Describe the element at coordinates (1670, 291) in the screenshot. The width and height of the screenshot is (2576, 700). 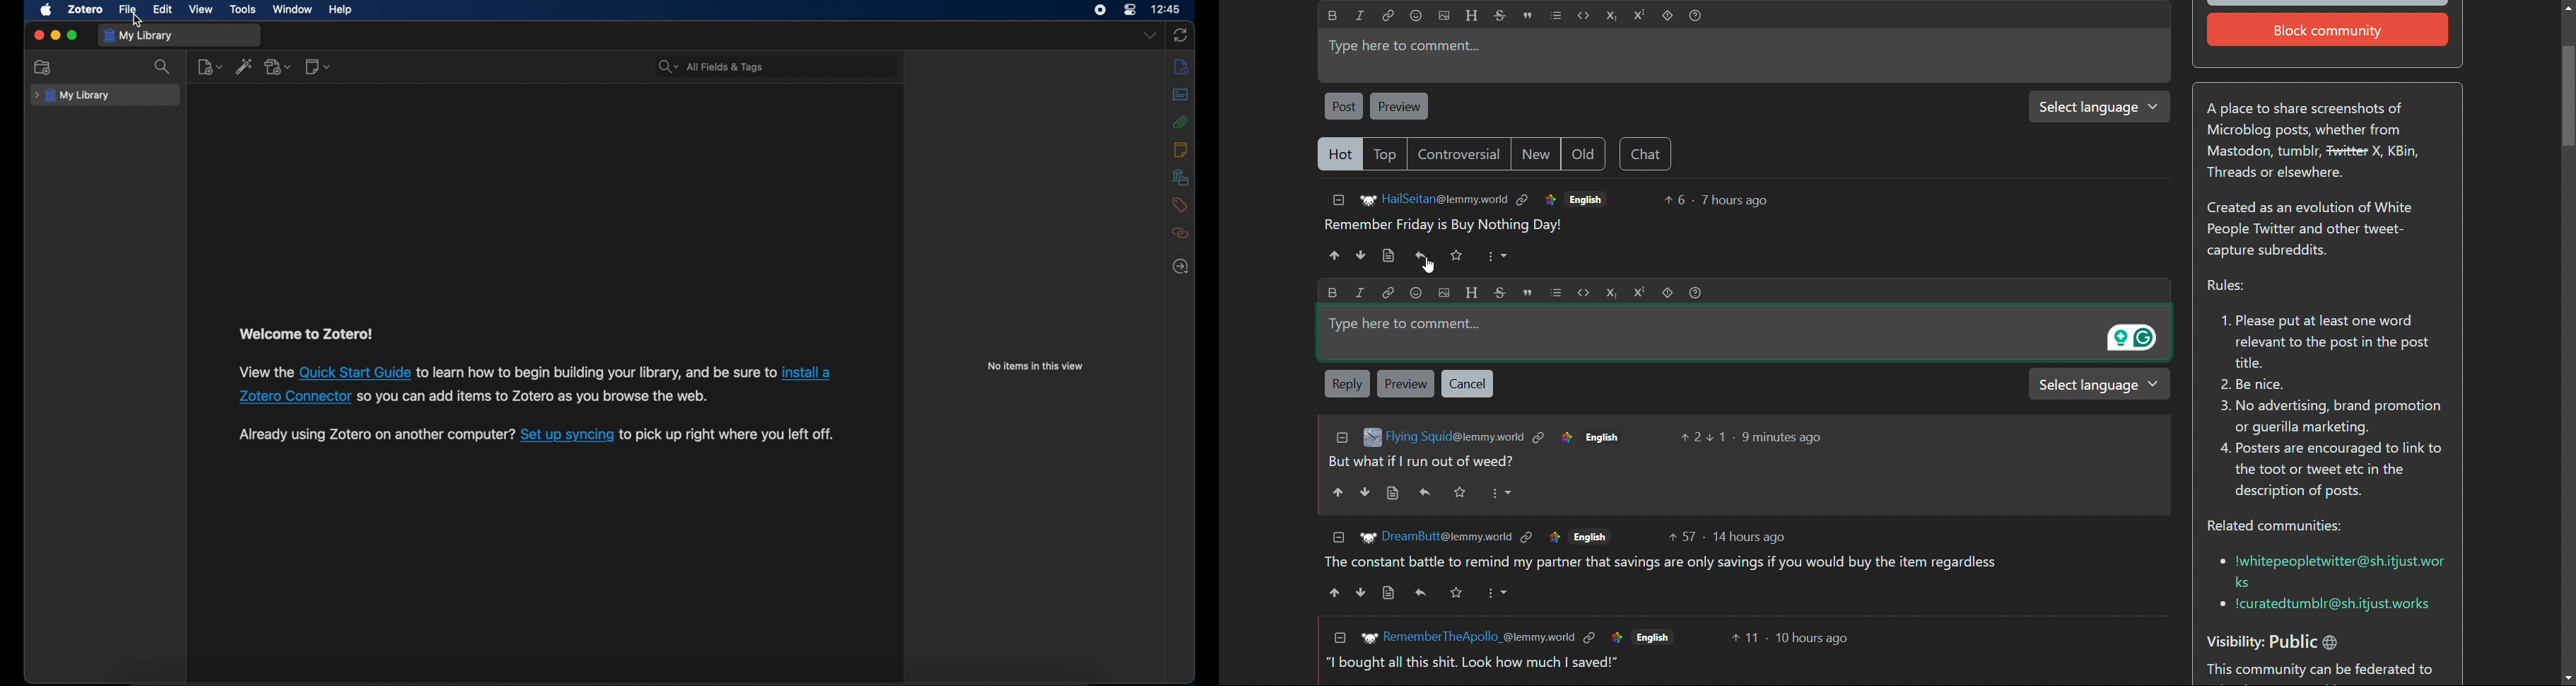
I see `spoiler` at that location.